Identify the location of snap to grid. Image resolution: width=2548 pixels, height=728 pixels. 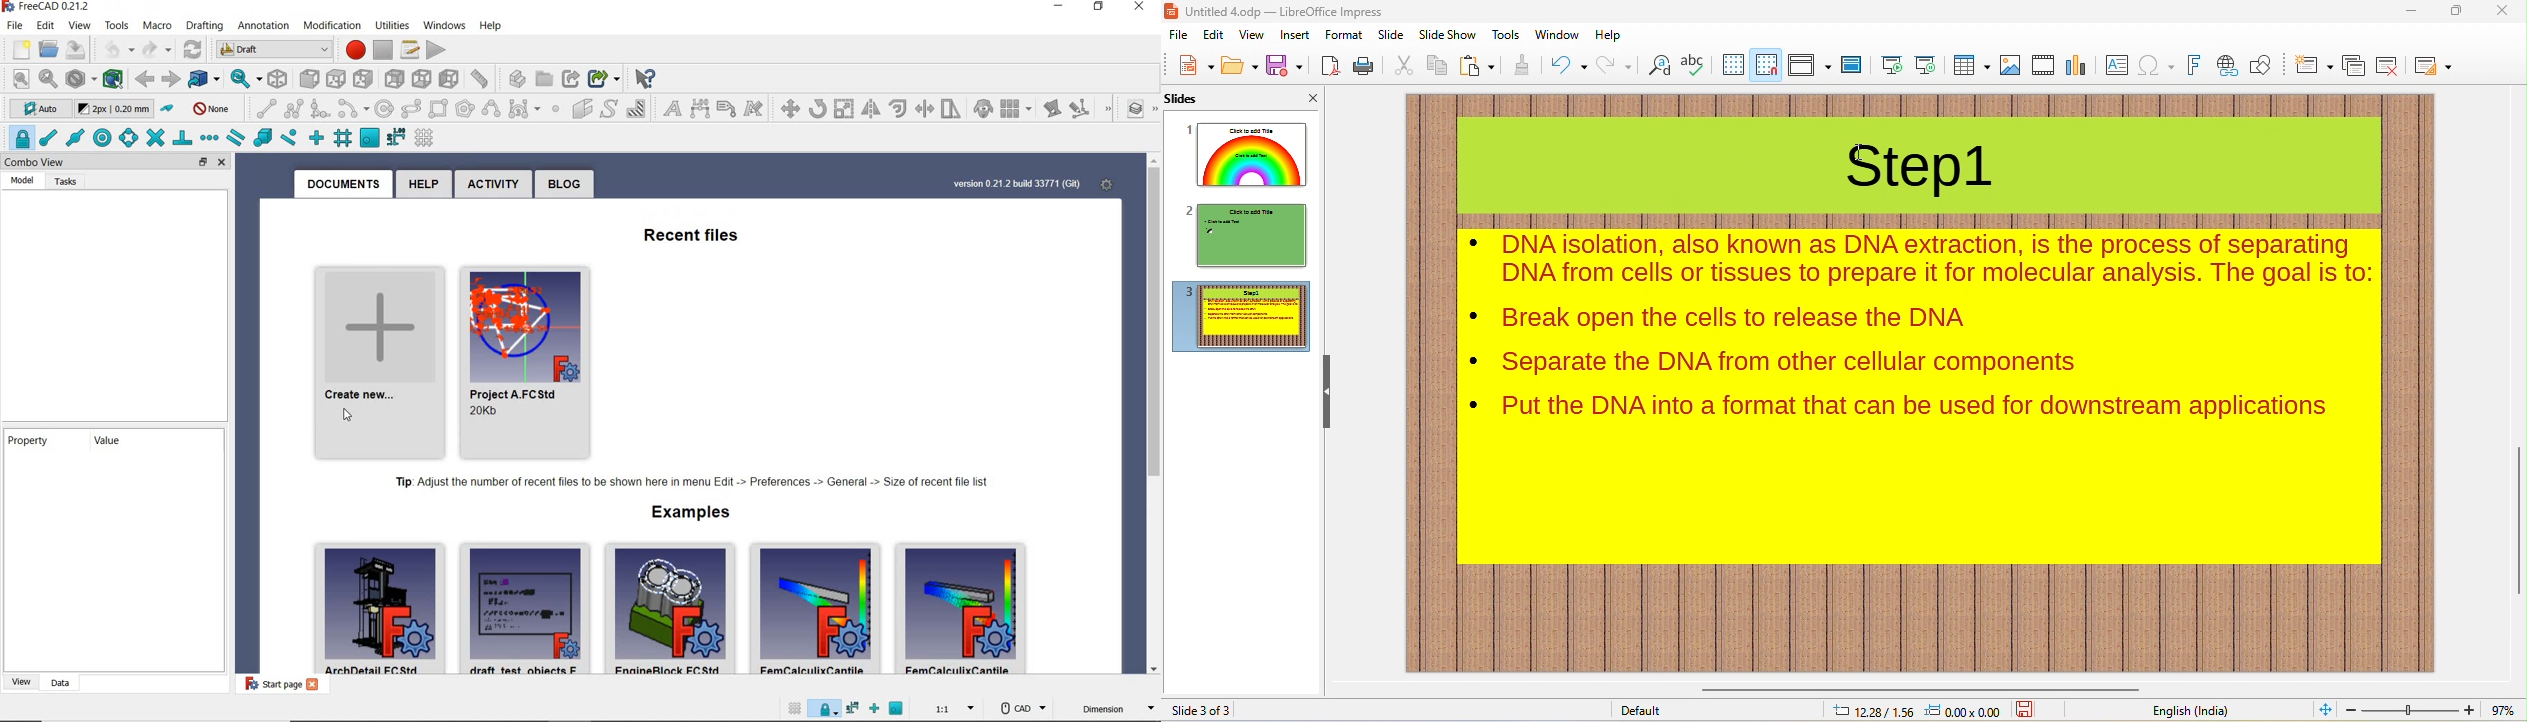
(1765, 64).